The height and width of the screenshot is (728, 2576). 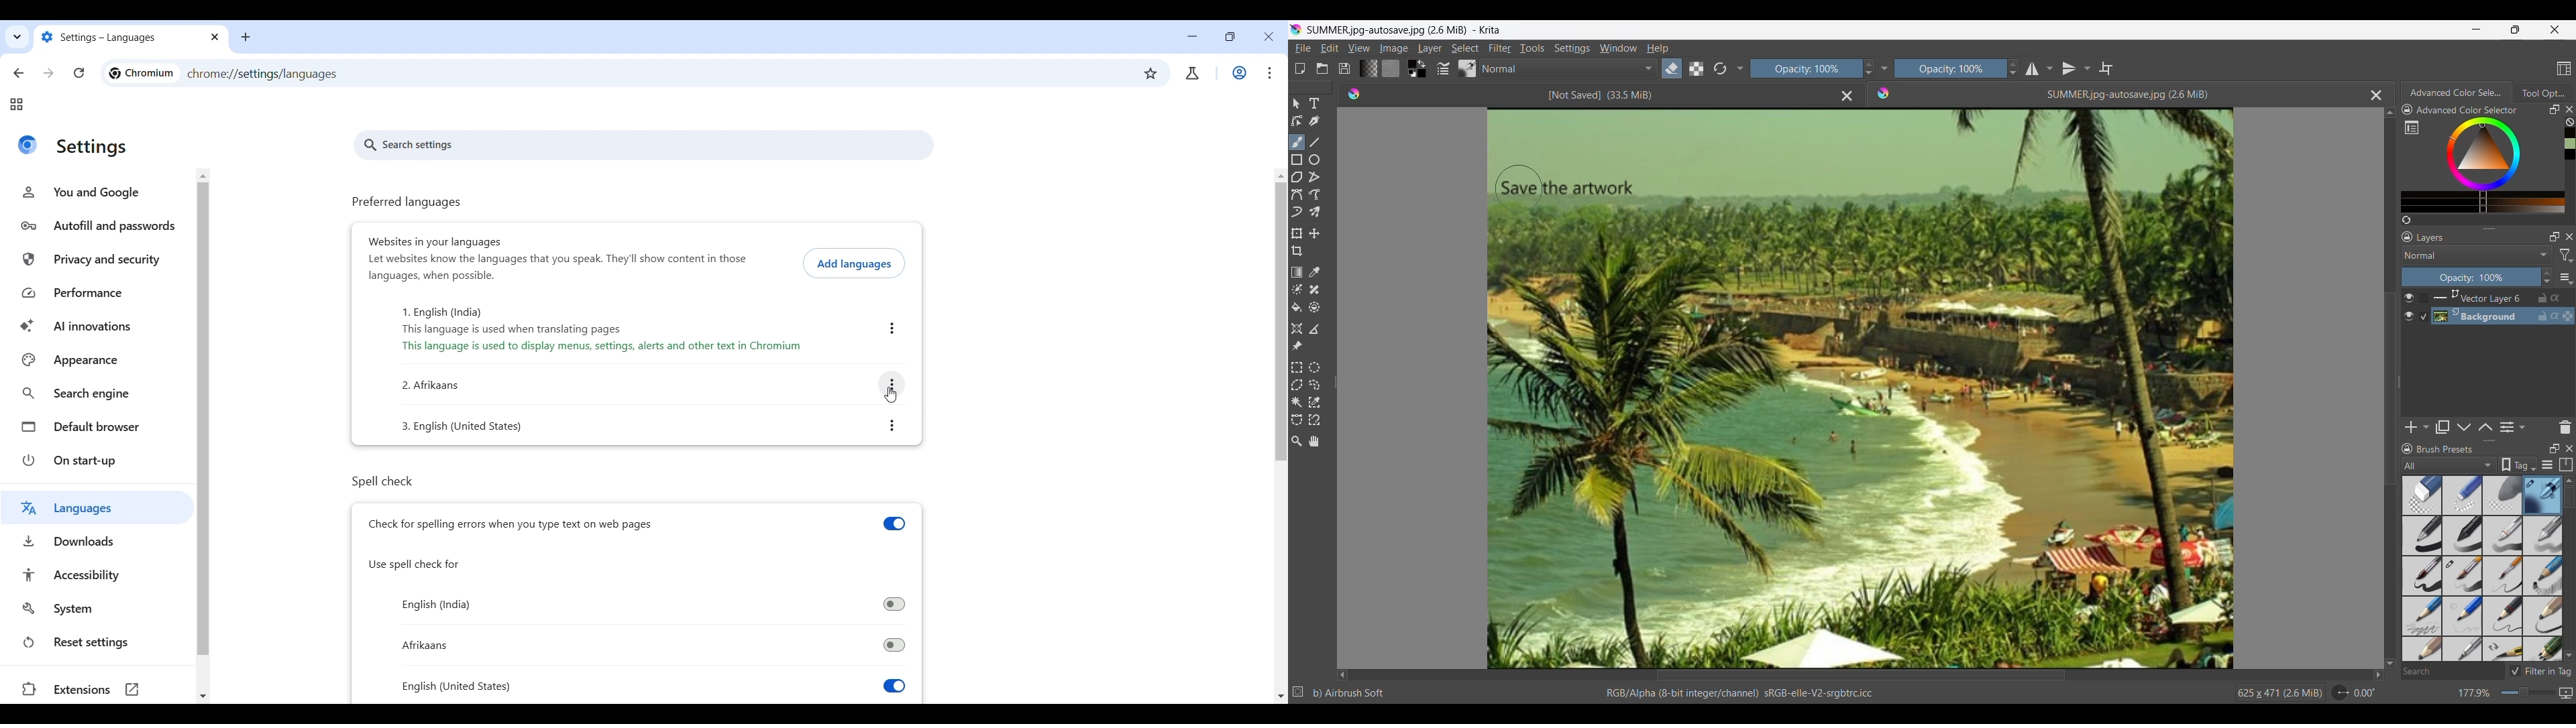 What do you see at coordinates (1409, 63) in the screenshot?
I see `Foreground color` at bounding box center [1409, 63].